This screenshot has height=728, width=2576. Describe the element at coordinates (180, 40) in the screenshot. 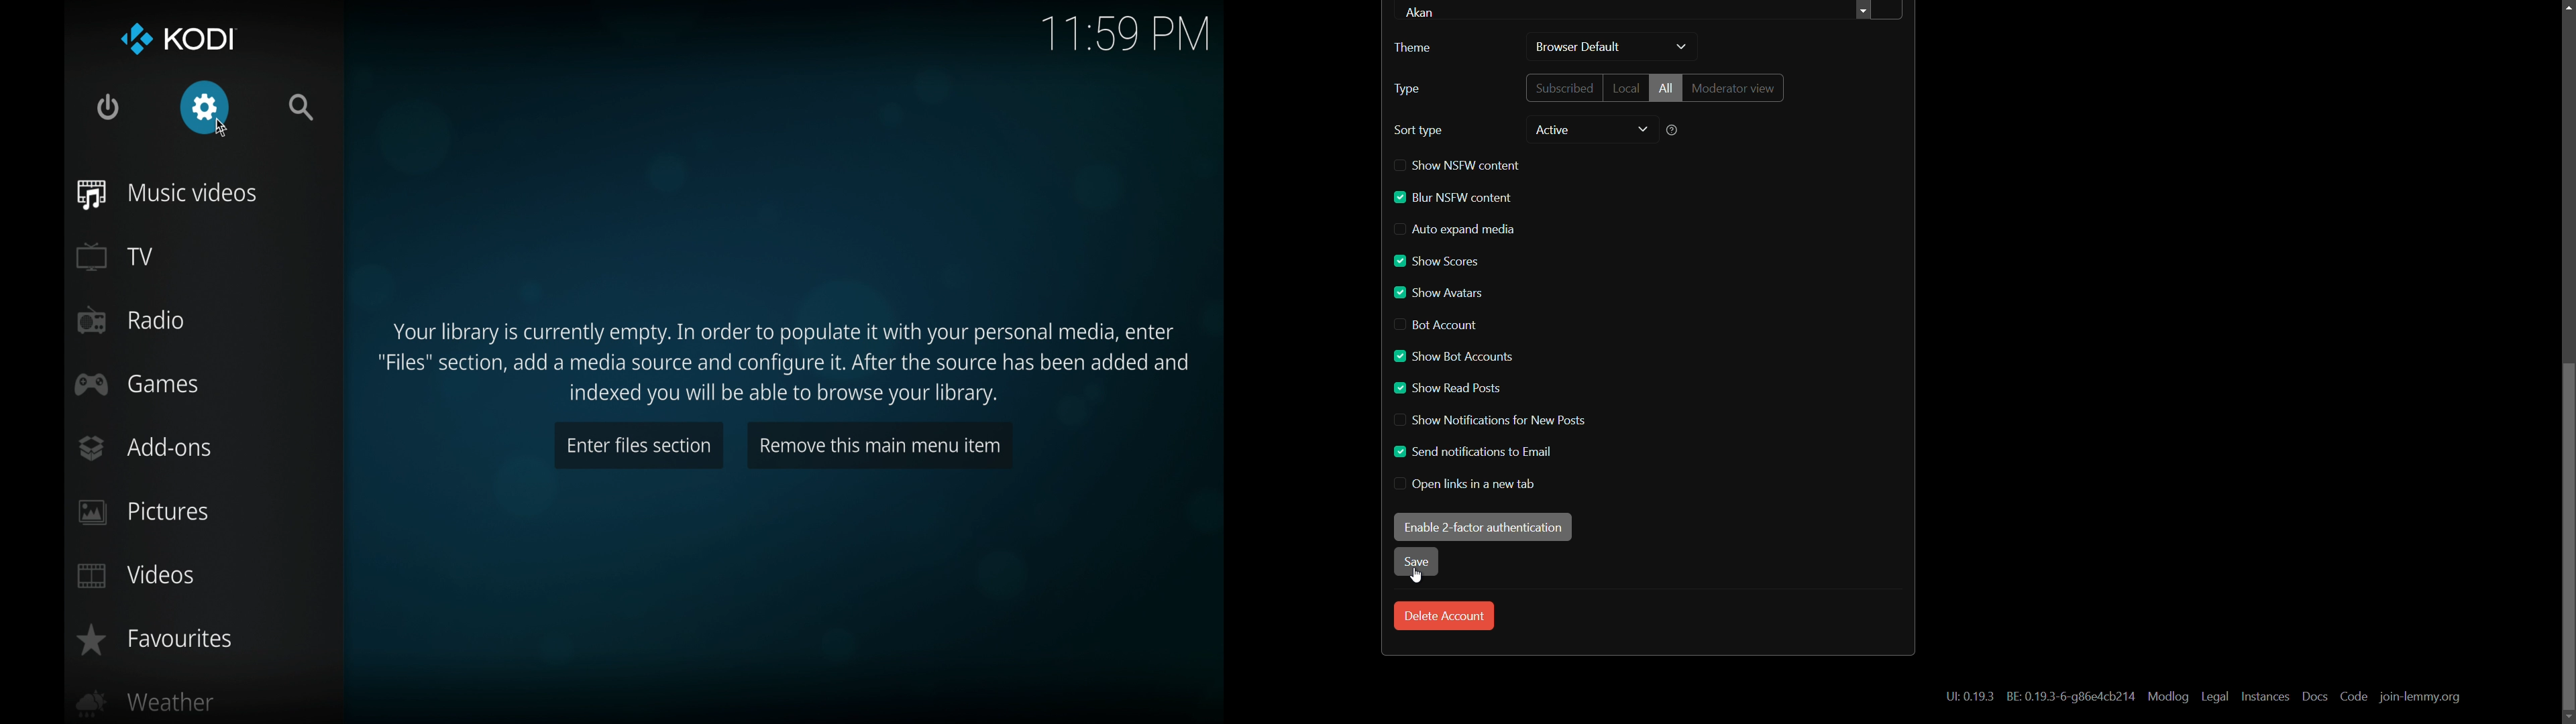

I see `kodi` at that location.